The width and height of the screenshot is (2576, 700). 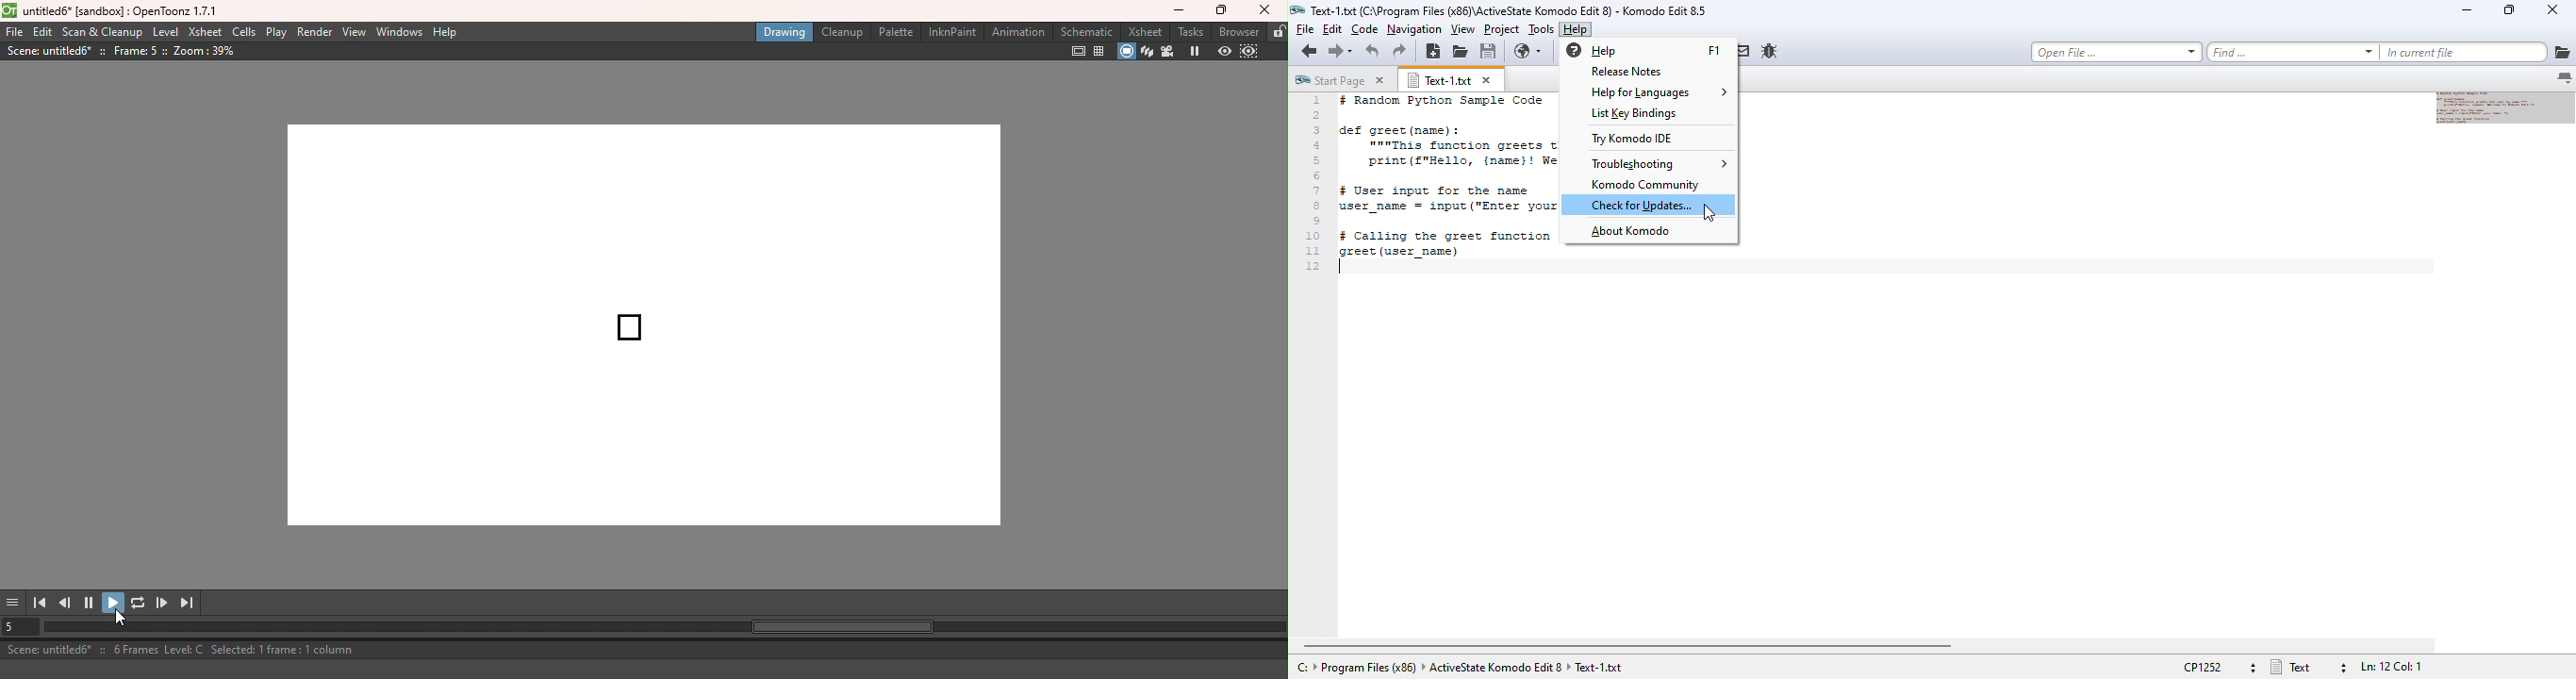 I want to click on First frame, so click(x=41, y=603).